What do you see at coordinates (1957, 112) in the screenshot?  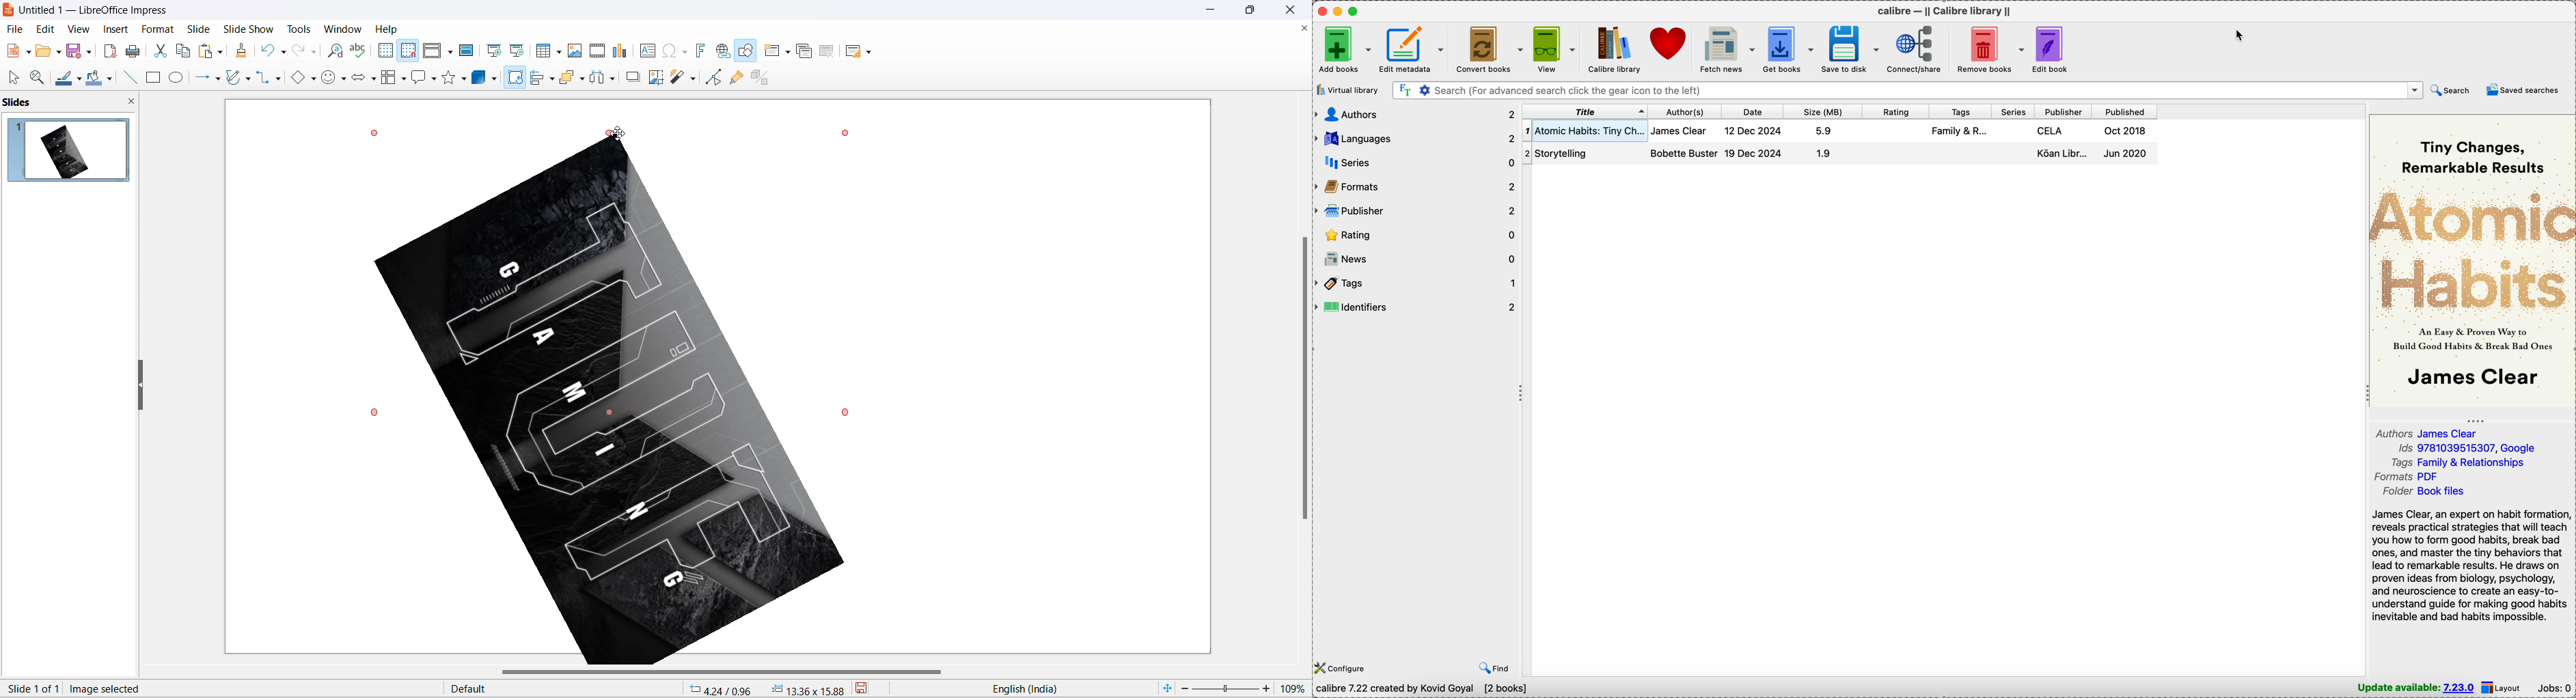 I see `tags` at bounding box center [1957, 112].